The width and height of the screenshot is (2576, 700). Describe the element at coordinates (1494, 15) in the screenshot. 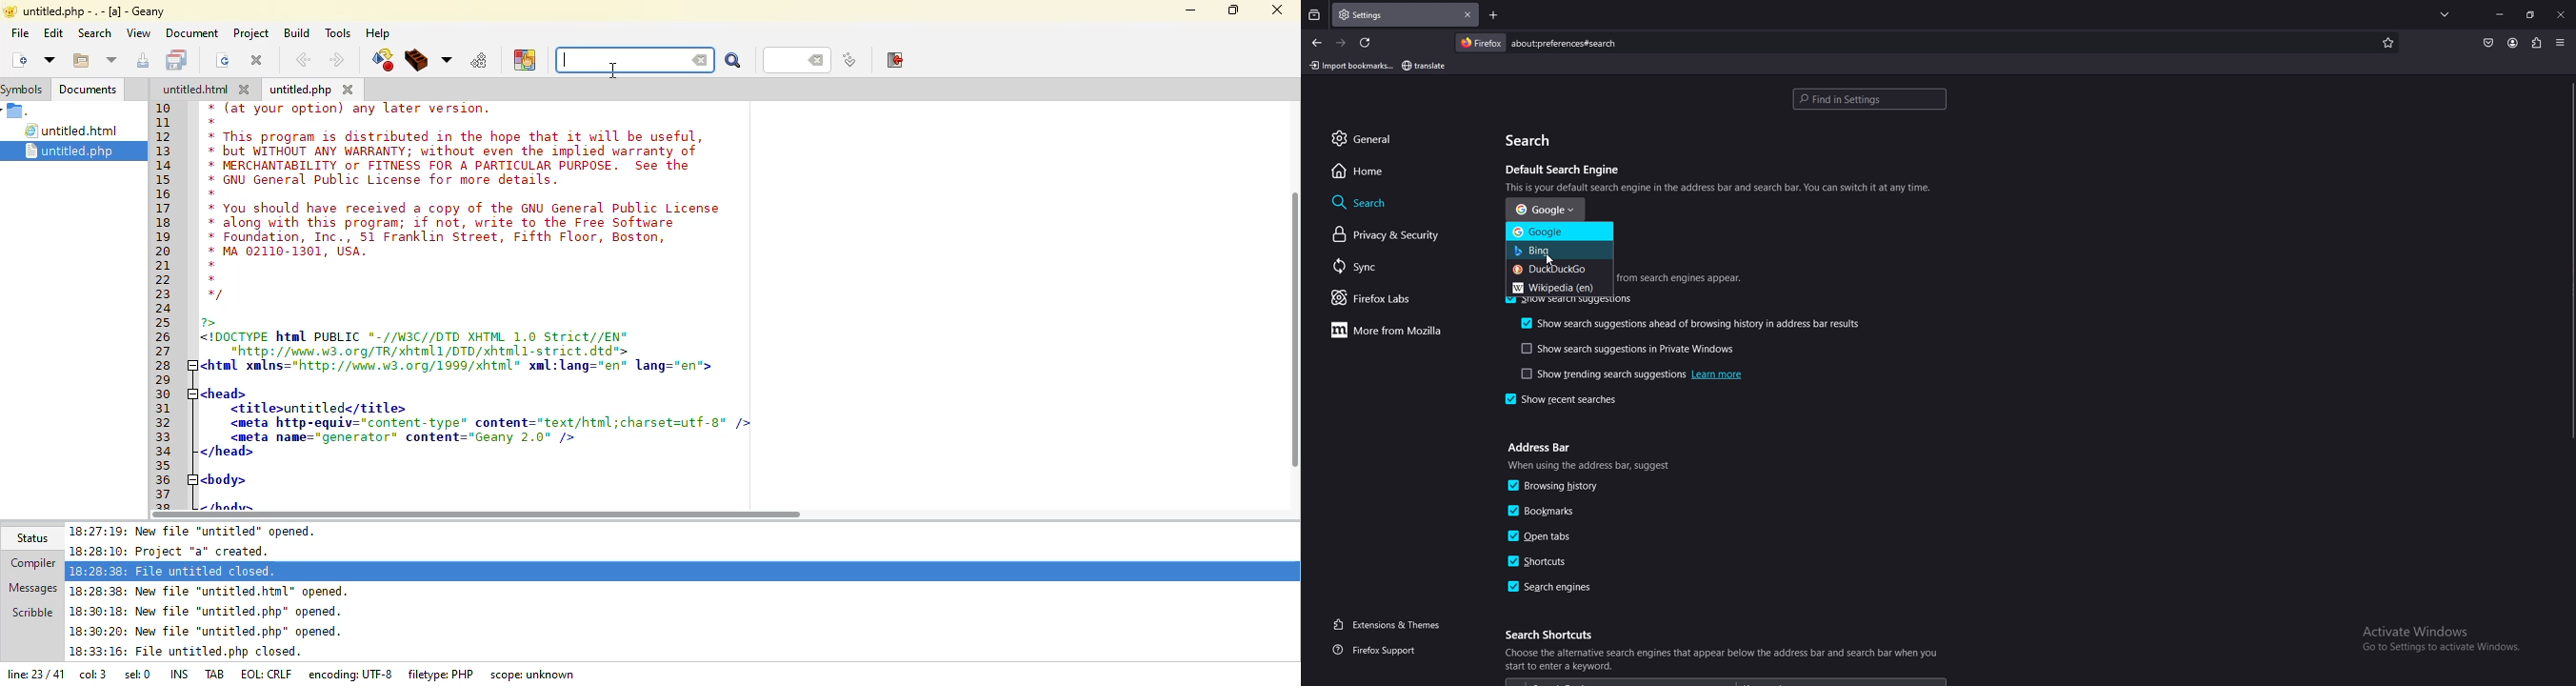

I see `add tab` at that location.